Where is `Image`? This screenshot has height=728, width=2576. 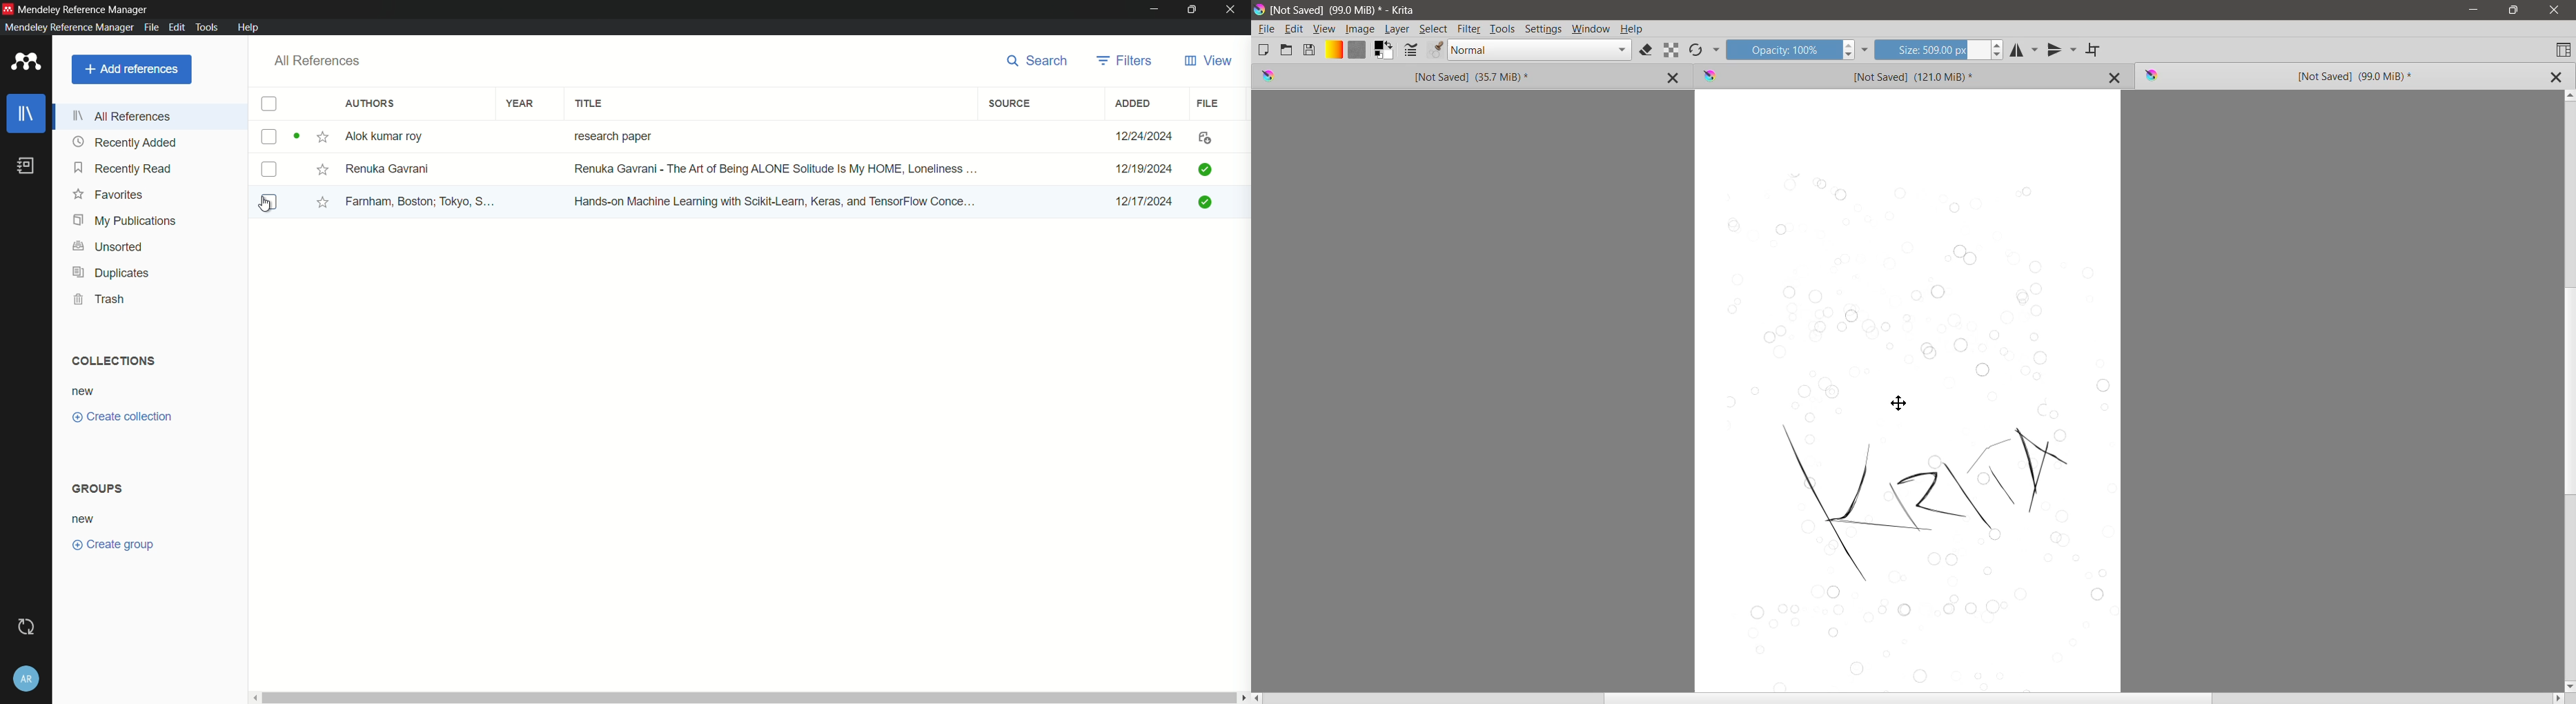
Image is located at coordinates (1360, 30).